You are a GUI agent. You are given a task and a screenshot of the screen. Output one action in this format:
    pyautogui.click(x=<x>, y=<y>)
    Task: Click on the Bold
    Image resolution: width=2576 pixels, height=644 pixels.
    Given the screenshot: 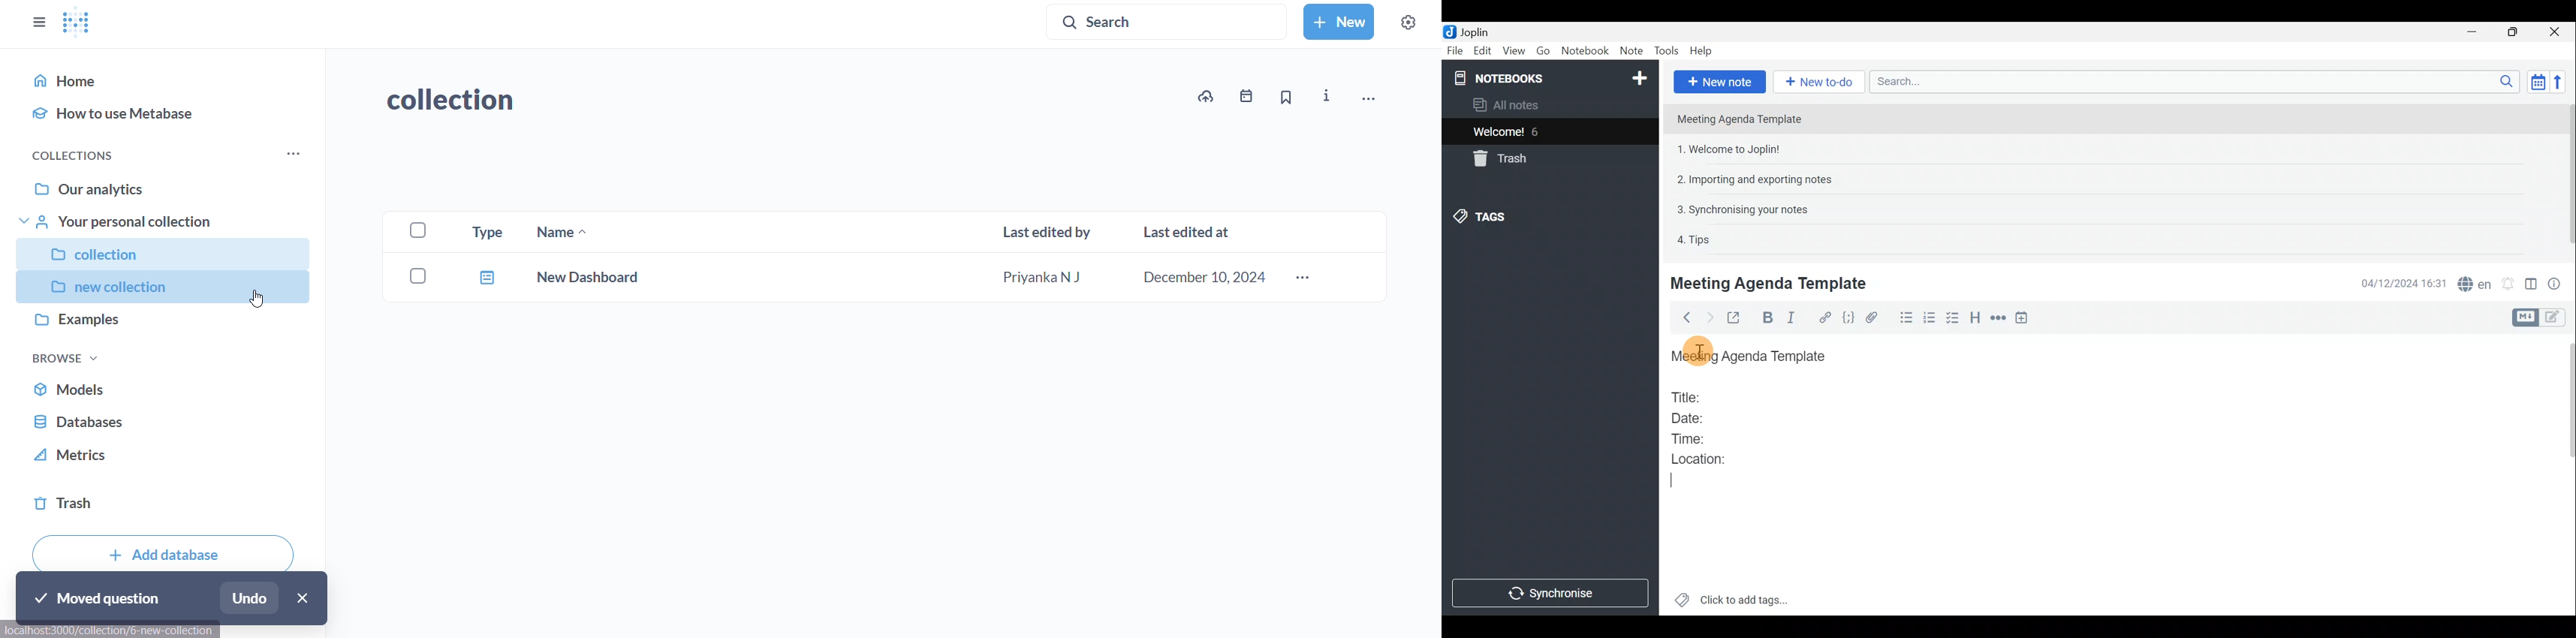 What is the action you would take?
    pyautogui.click(x=1765, y=318)
    